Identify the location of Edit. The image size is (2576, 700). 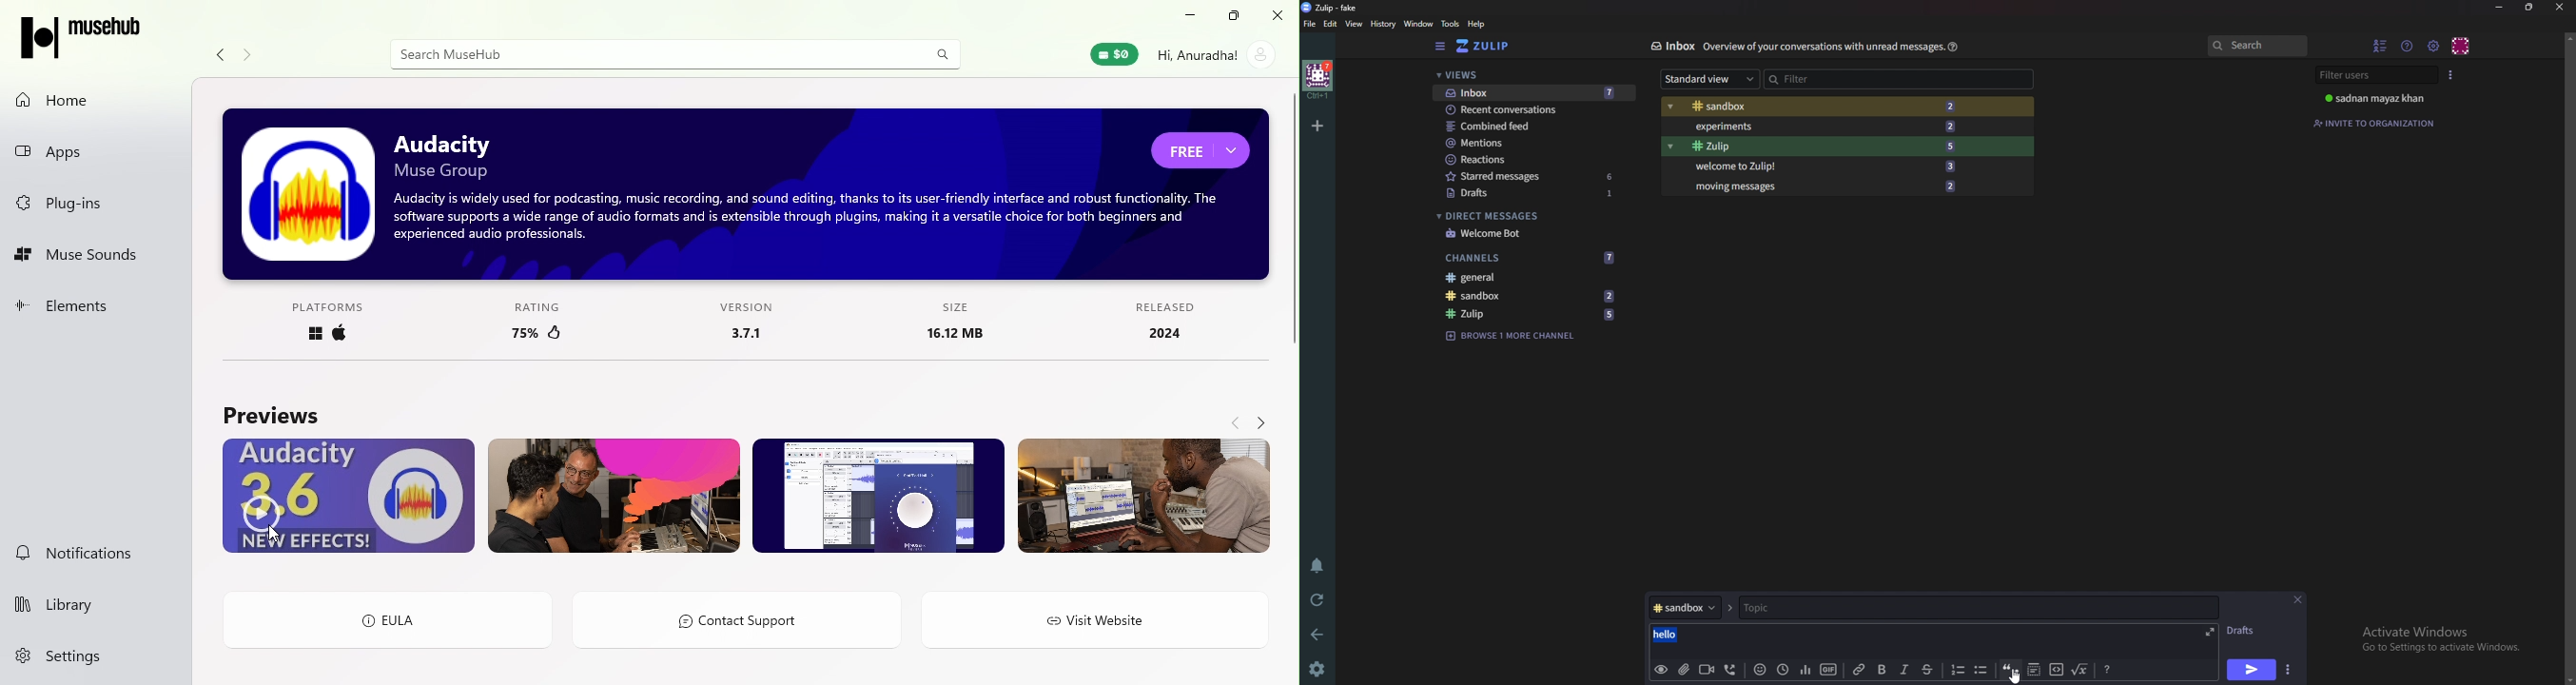
(1331, 24).